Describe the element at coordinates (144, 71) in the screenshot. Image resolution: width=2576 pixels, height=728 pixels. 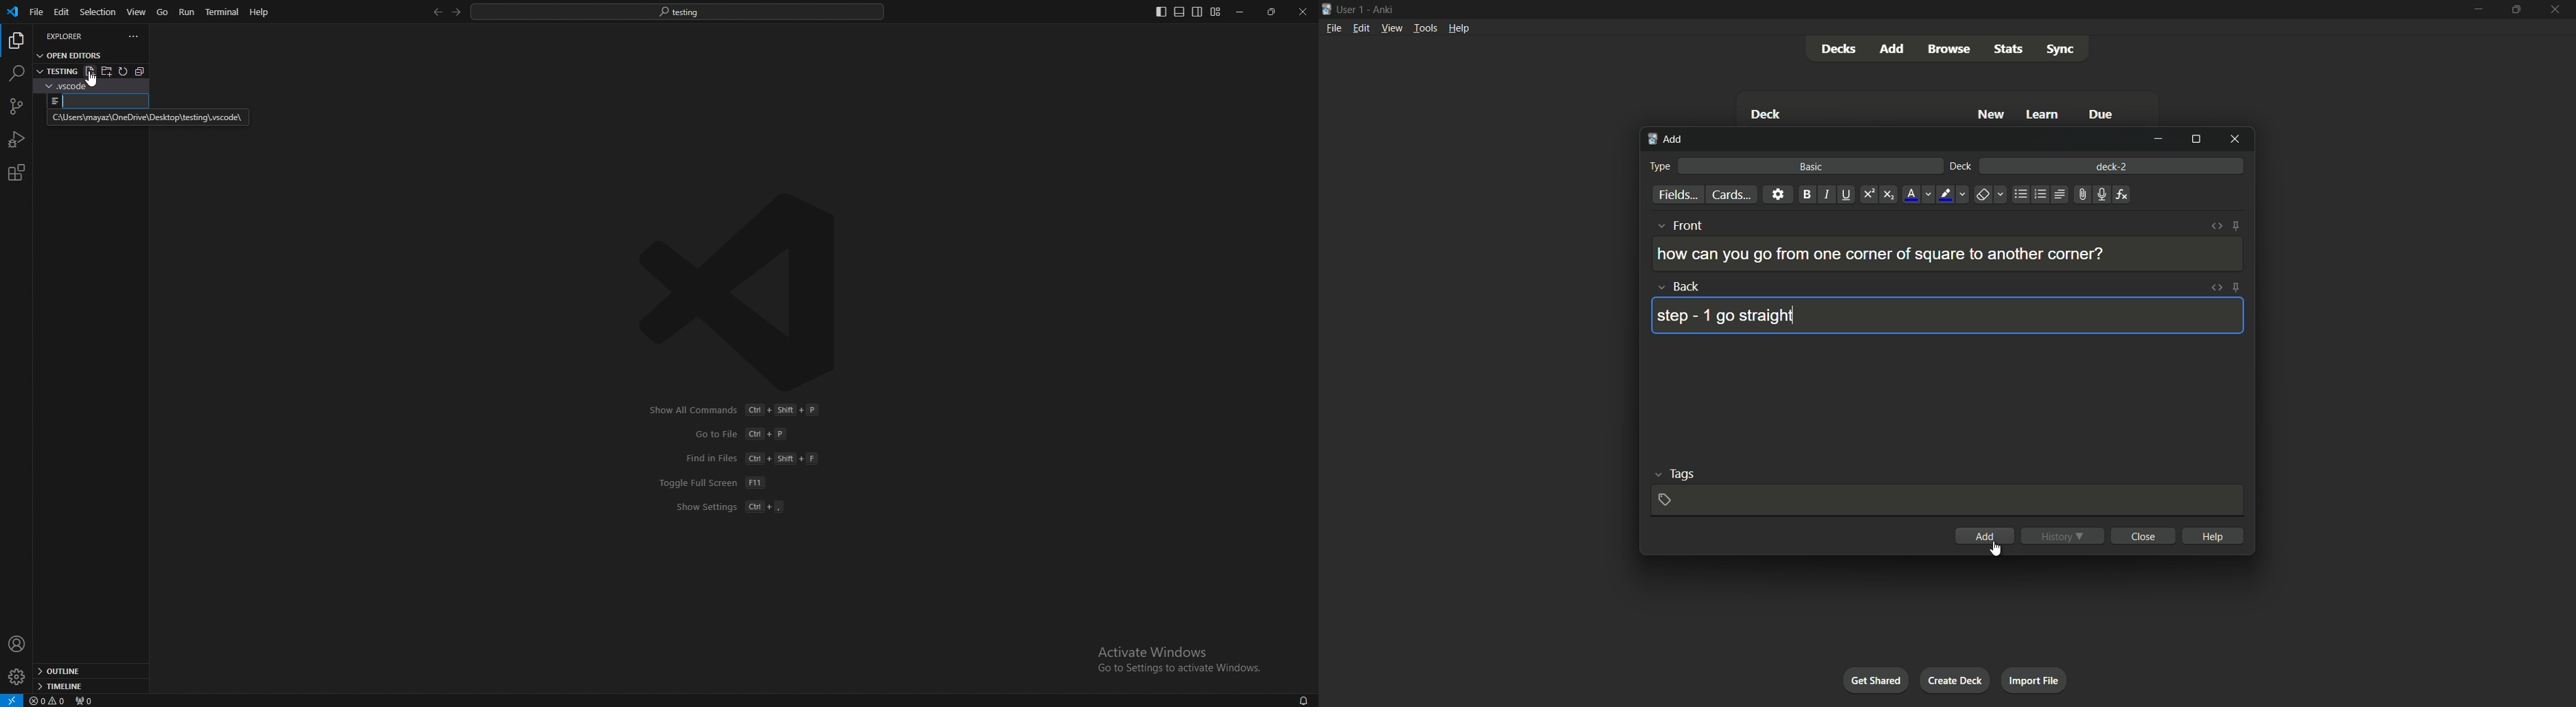
I see `collapse` at that location.